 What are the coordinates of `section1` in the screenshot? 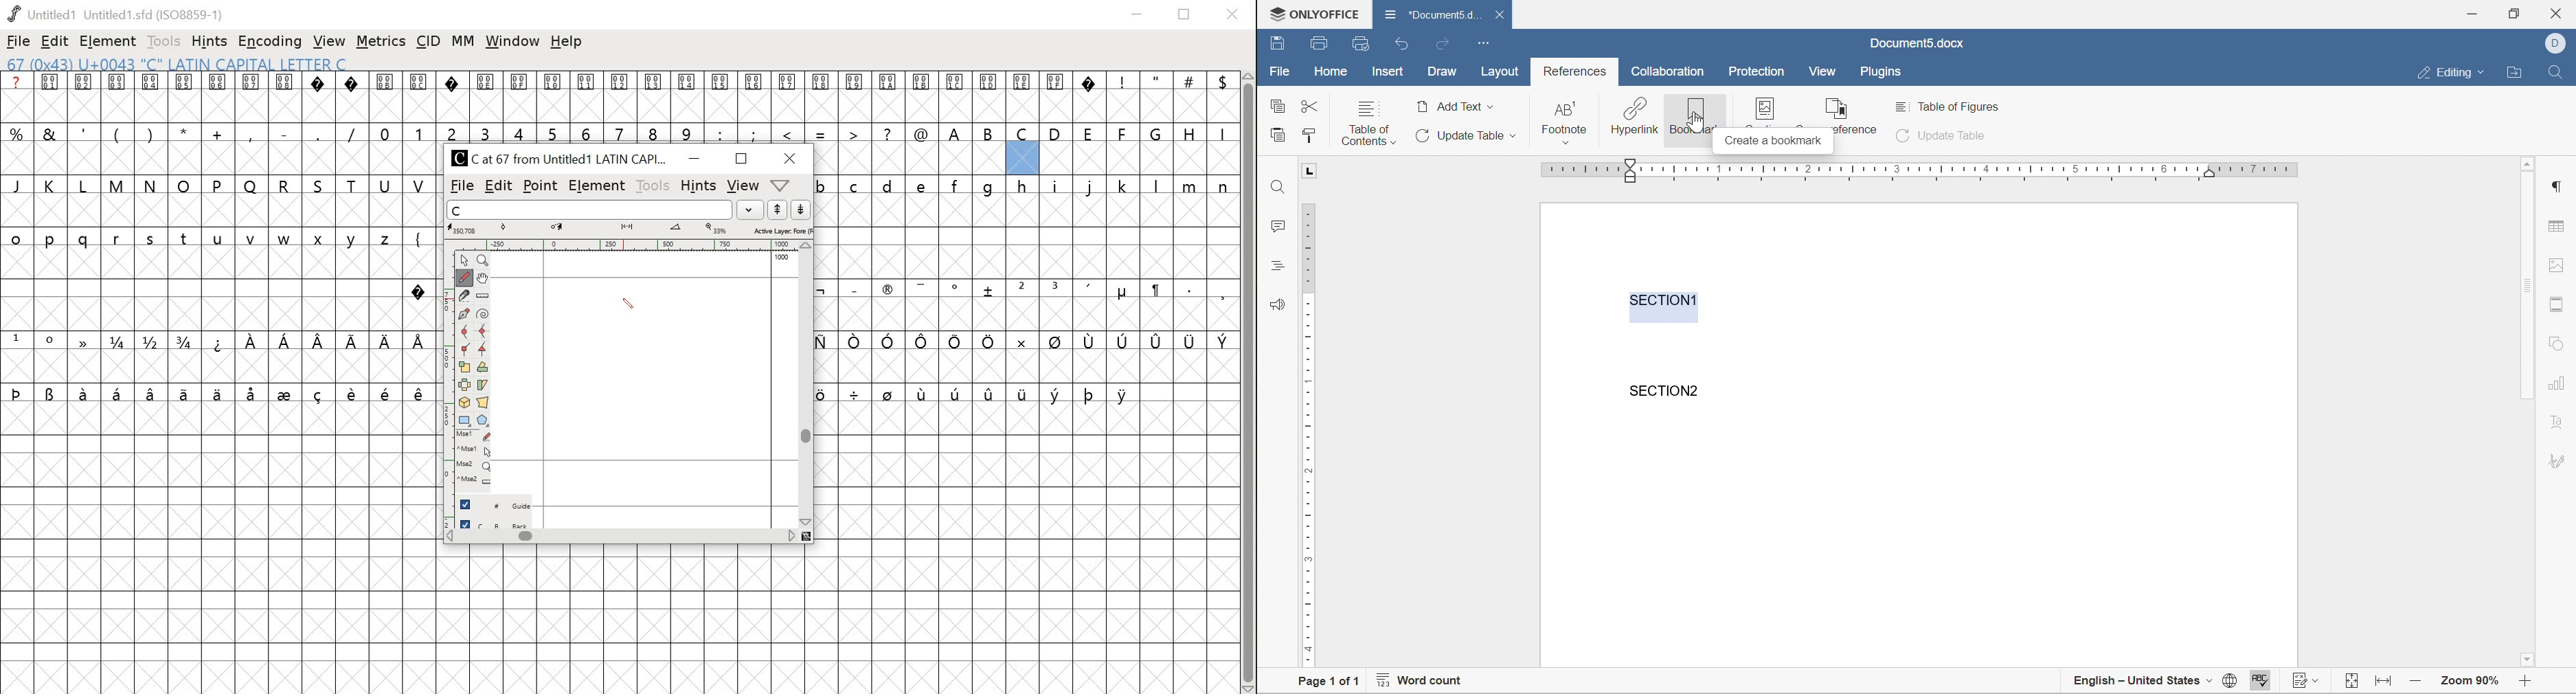 It's located at (1664, 300).